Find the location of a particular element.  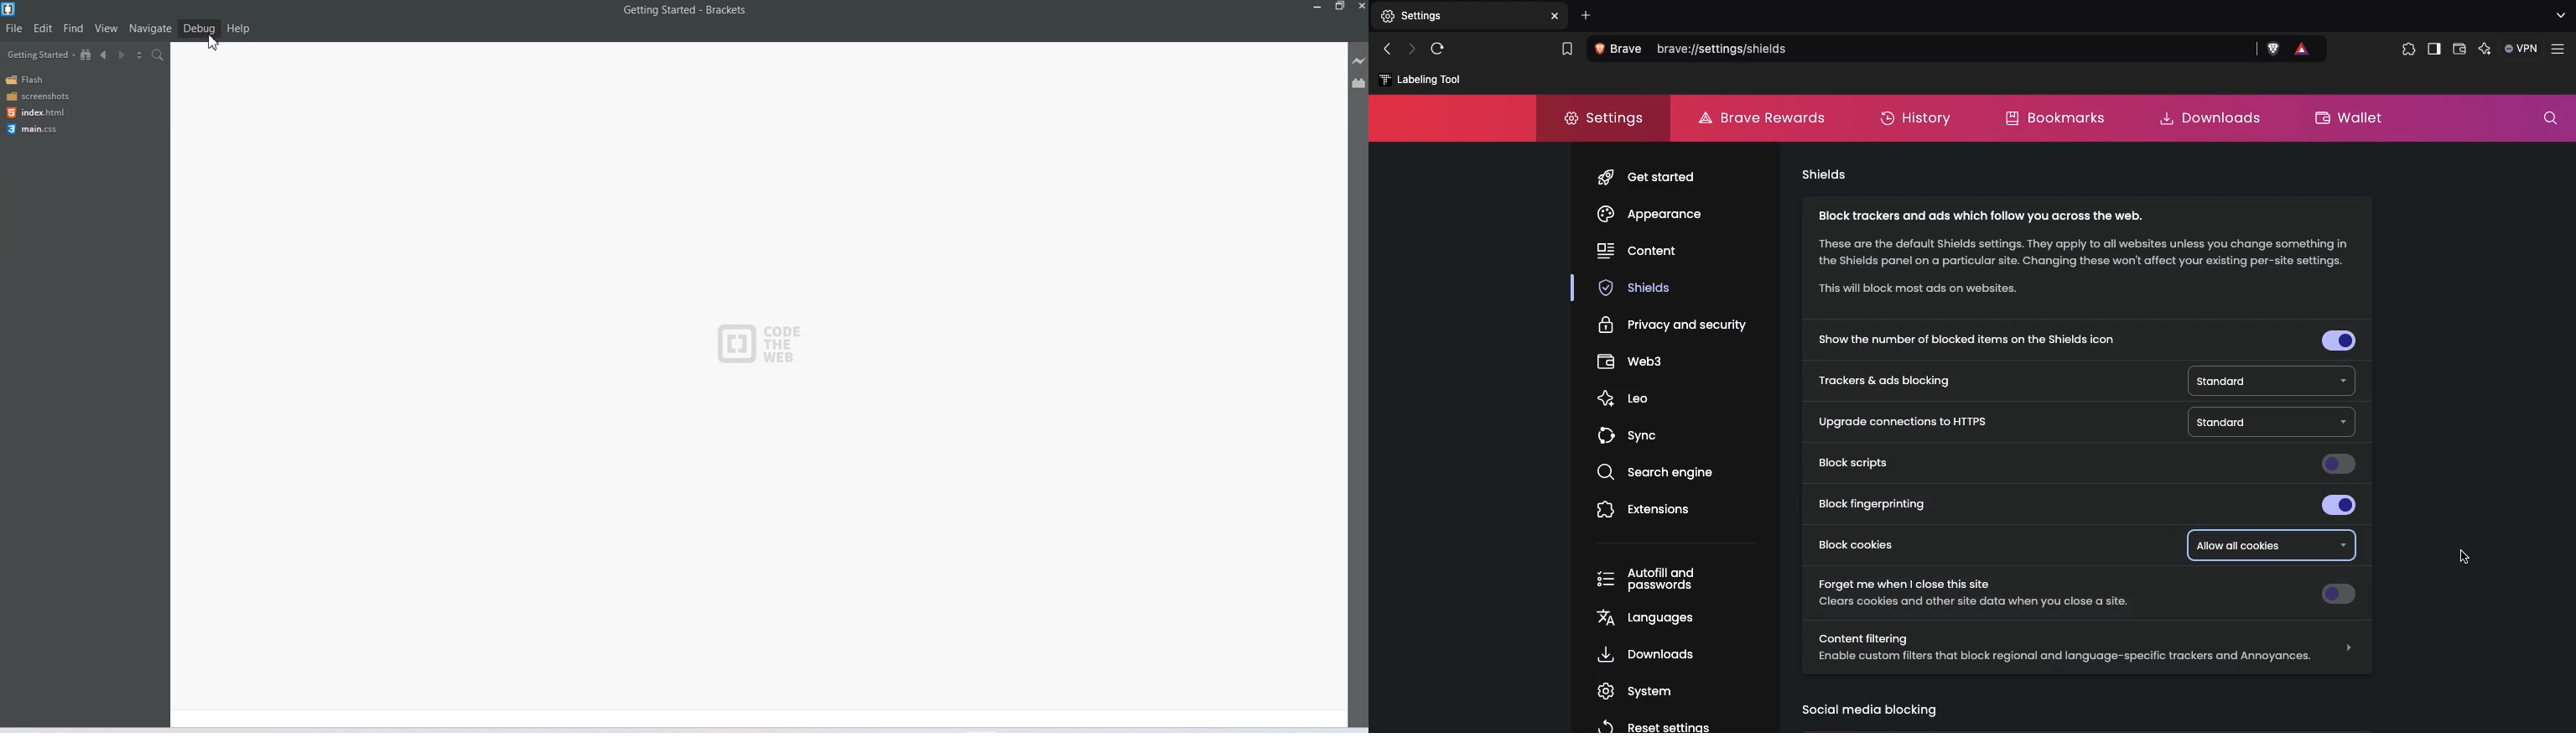

View is located at coordinates (106, 27).